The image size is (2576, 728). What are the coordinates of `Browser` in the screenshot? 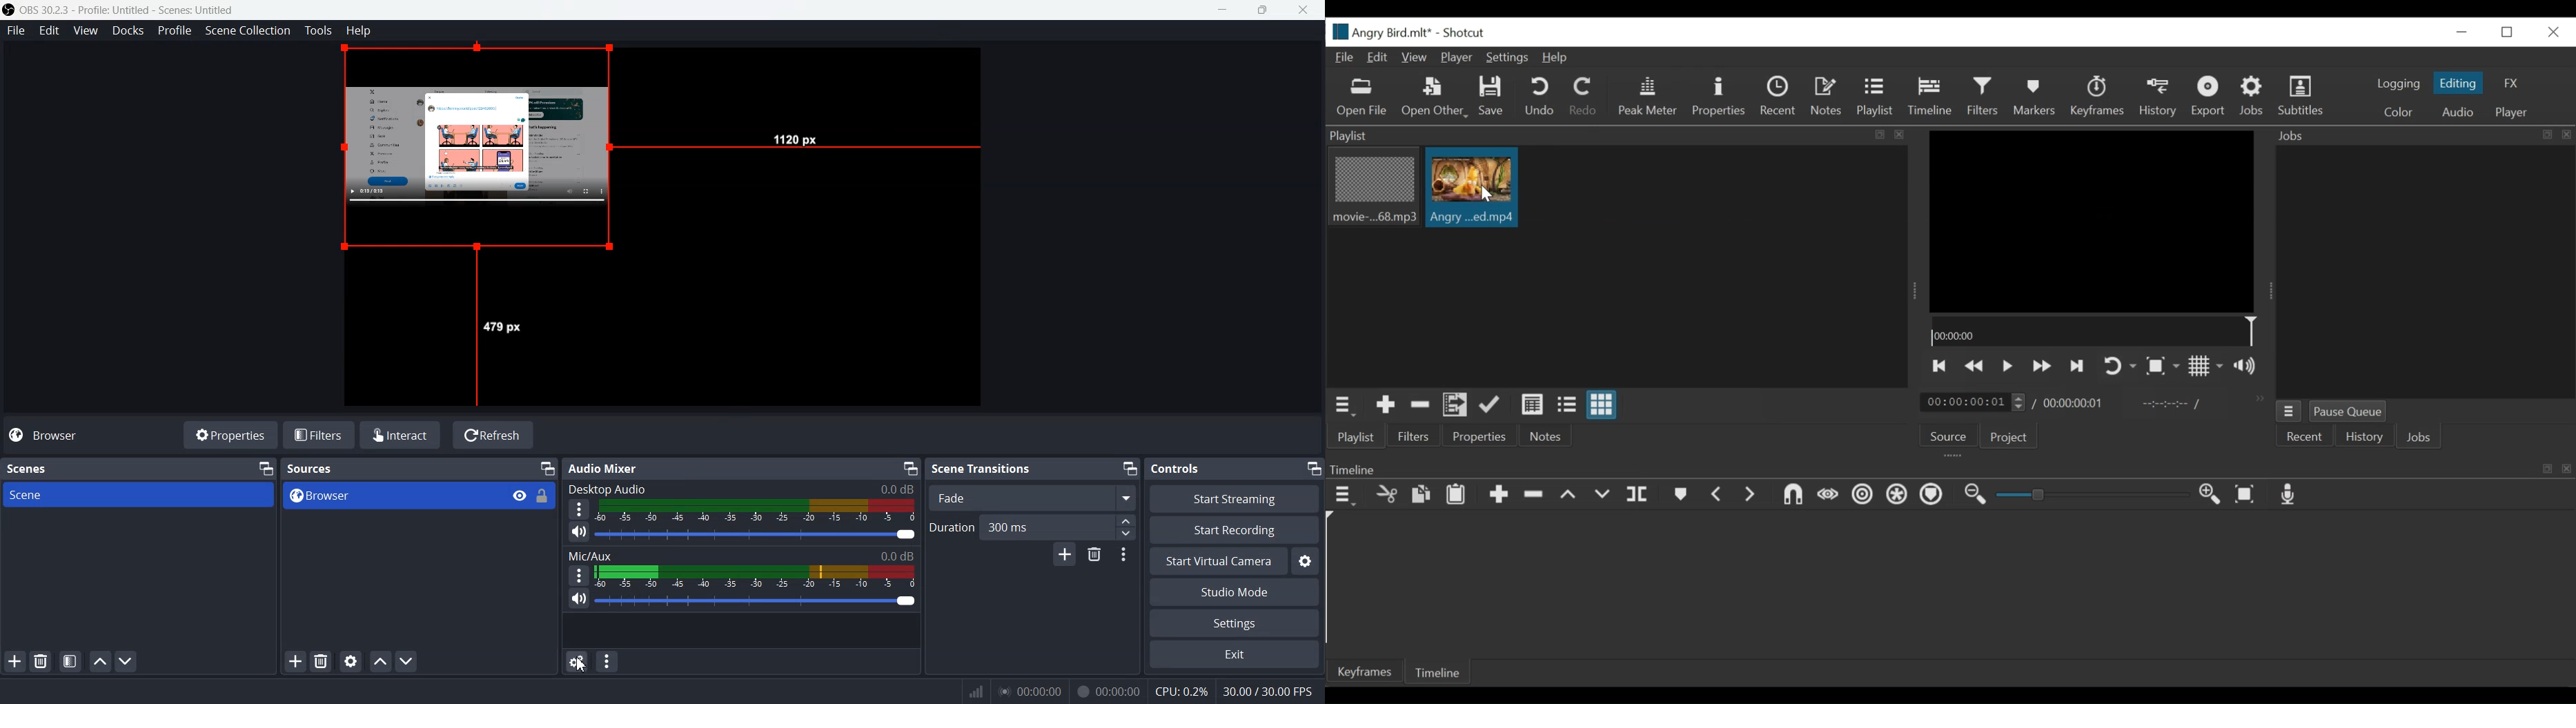 It's located at (389, 496).